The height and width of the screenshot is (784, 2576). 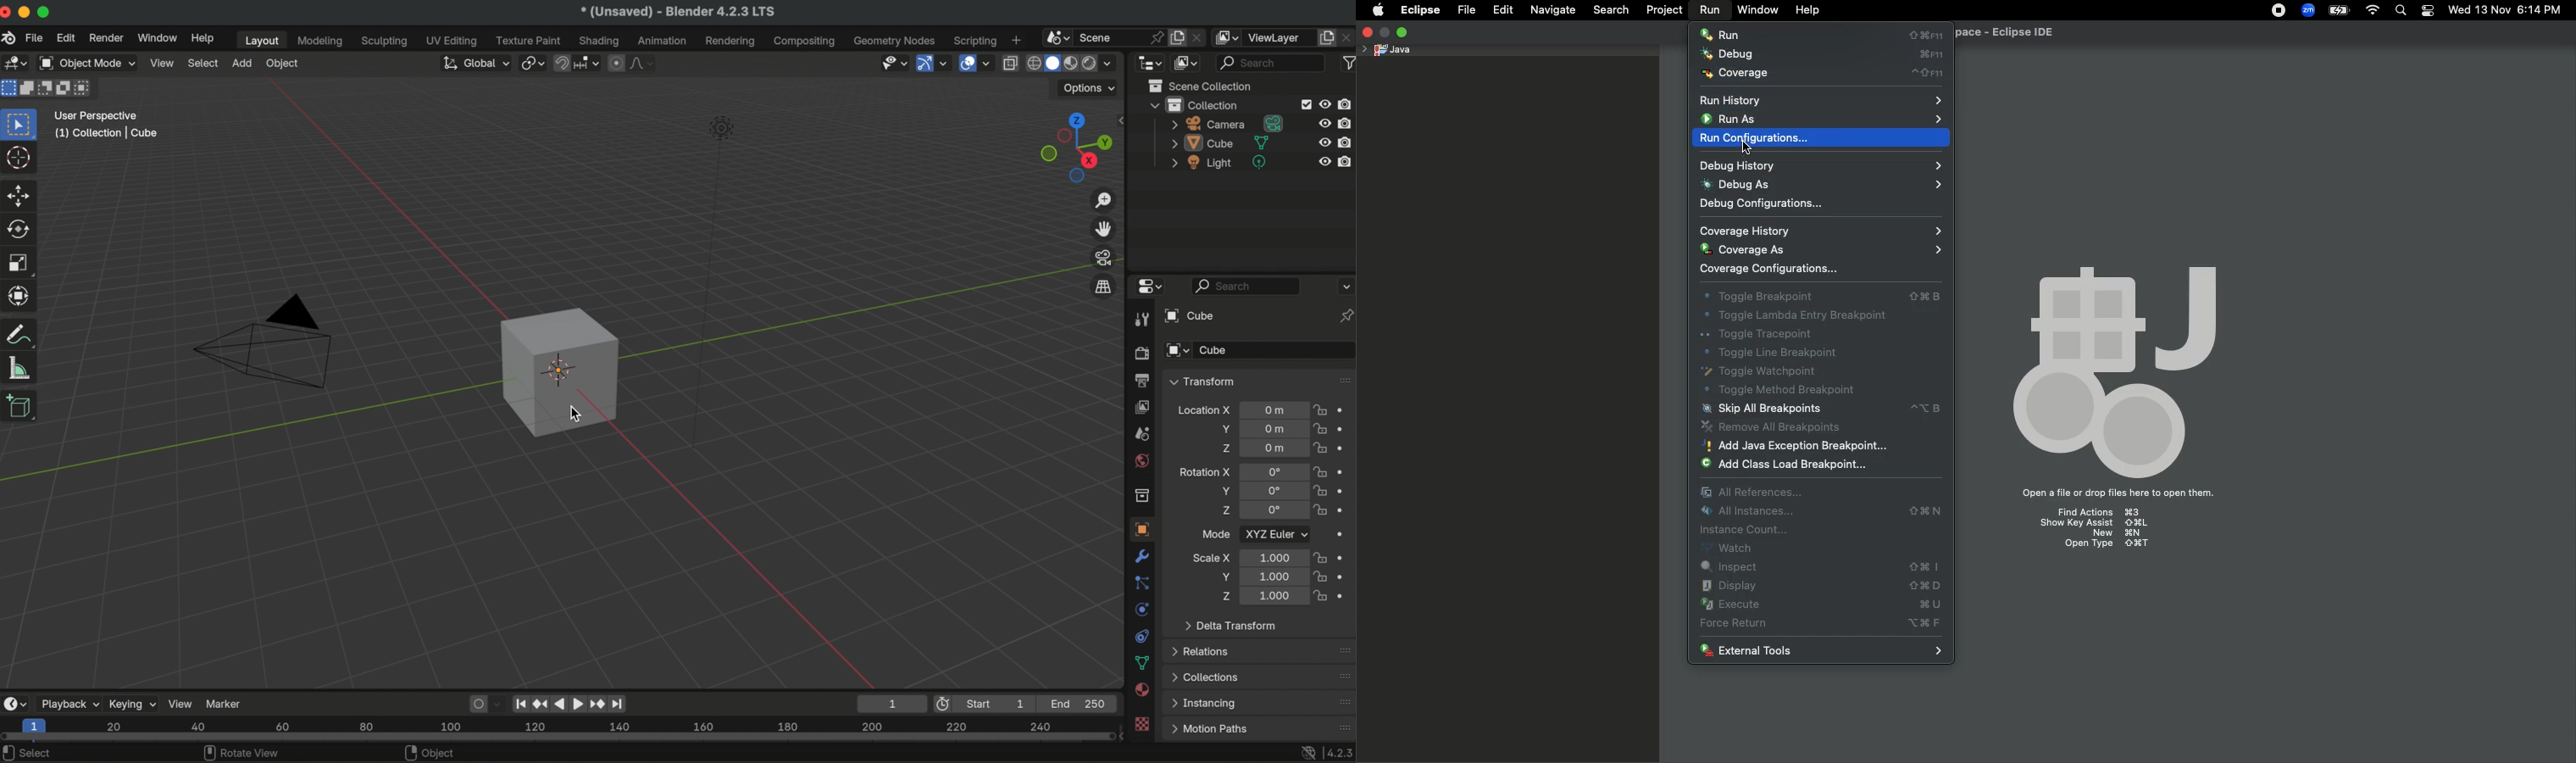 I want to click on scale location, so click(x=1272, y=596).